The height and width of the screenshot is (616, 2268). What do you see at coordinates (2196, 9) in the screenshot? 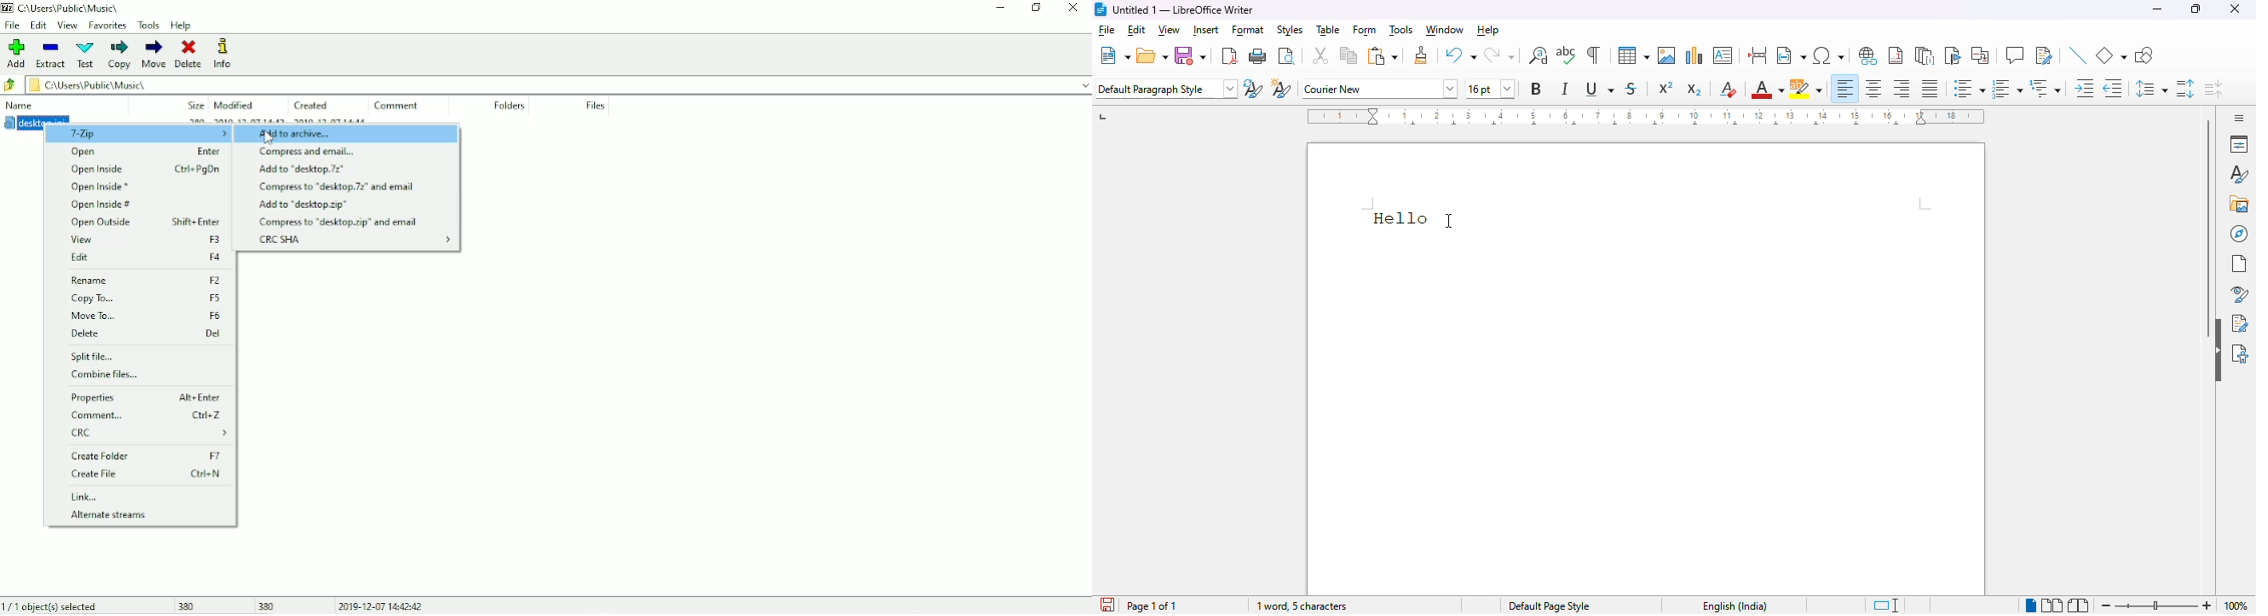
I see `maximize` at bounding box center [2196, 9].